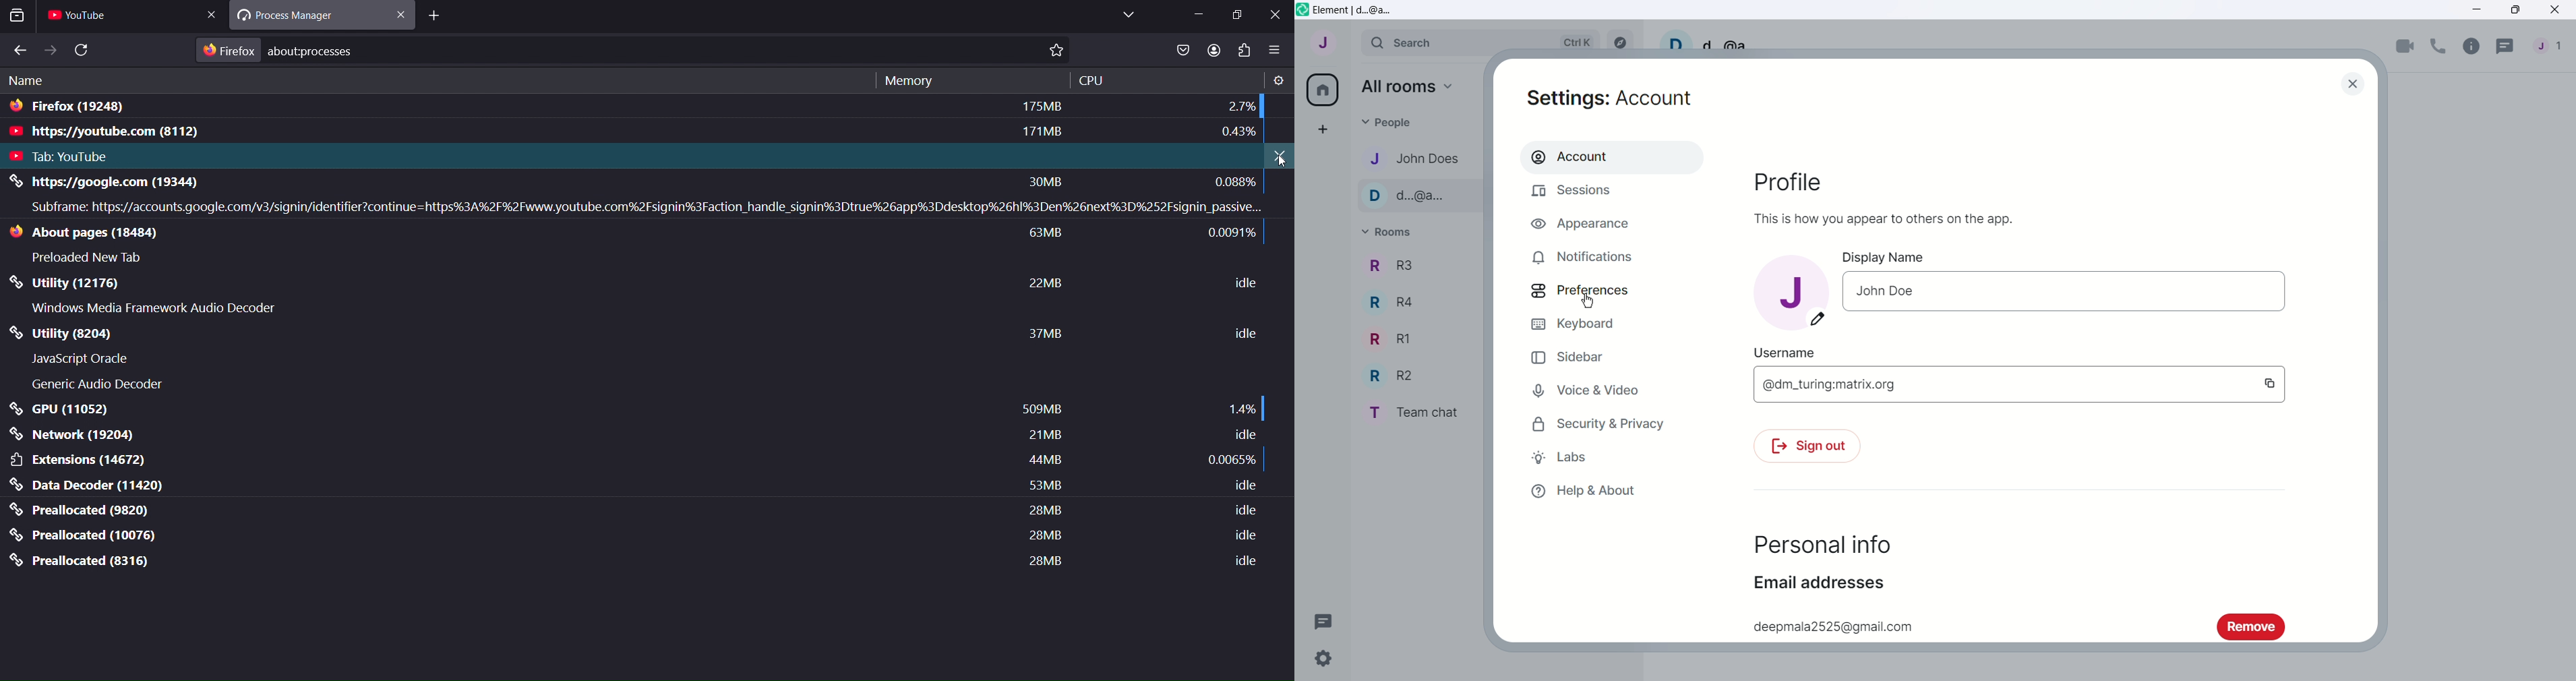  I want to click on Generic Audio Decoder, so click(96, 382).